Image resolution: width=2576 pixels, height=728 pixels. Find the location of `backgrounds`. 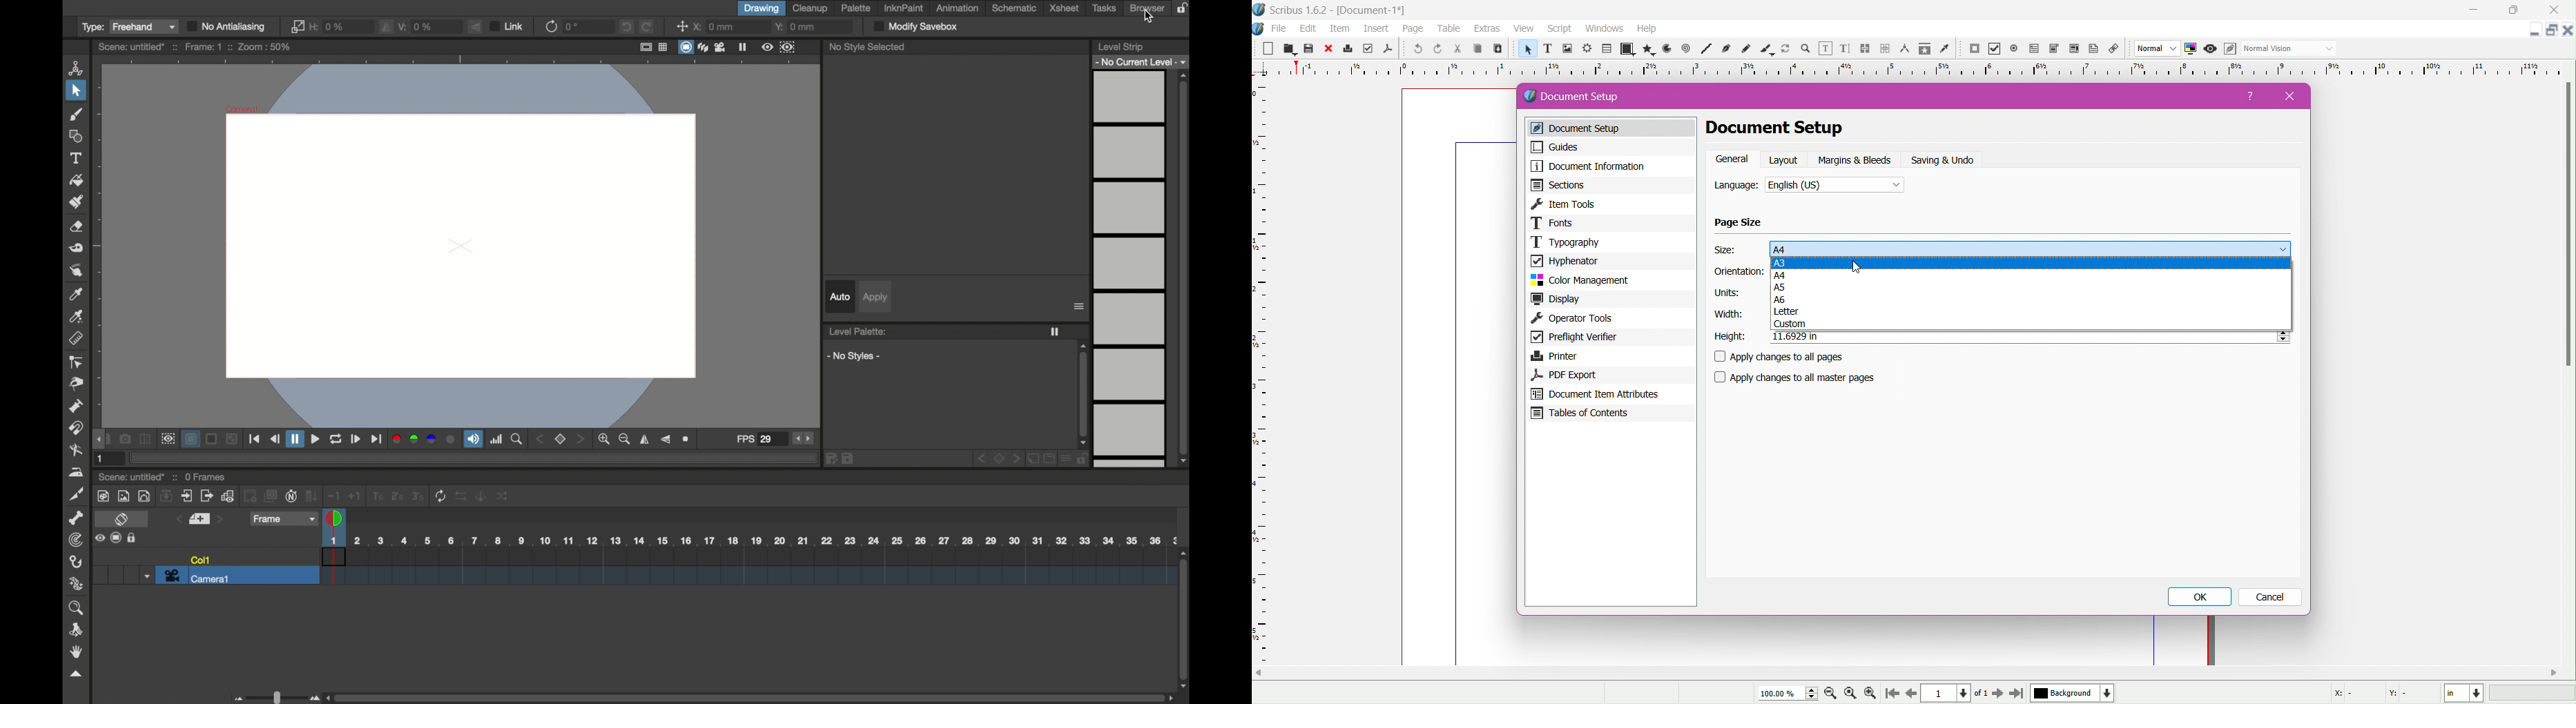

backgrounds is located at coordinates (211, 439).